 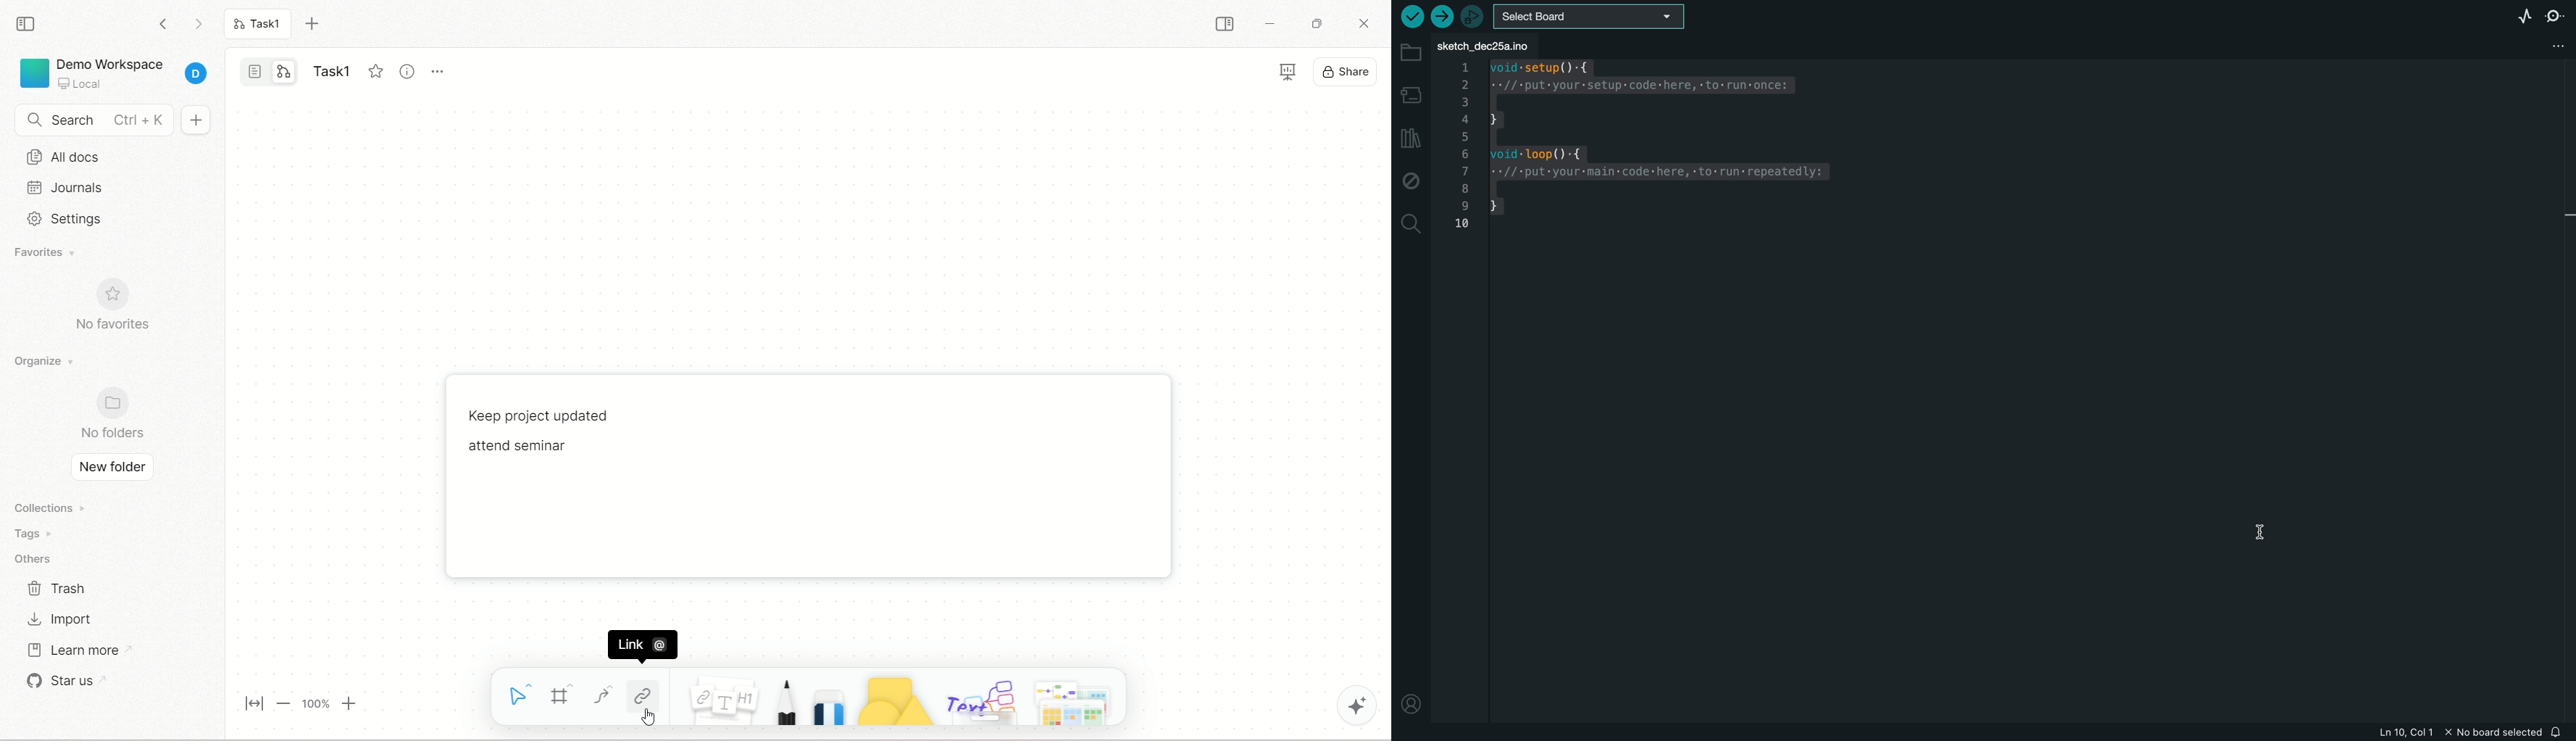 I want to click on page zoom, so click(x=296, y=703).